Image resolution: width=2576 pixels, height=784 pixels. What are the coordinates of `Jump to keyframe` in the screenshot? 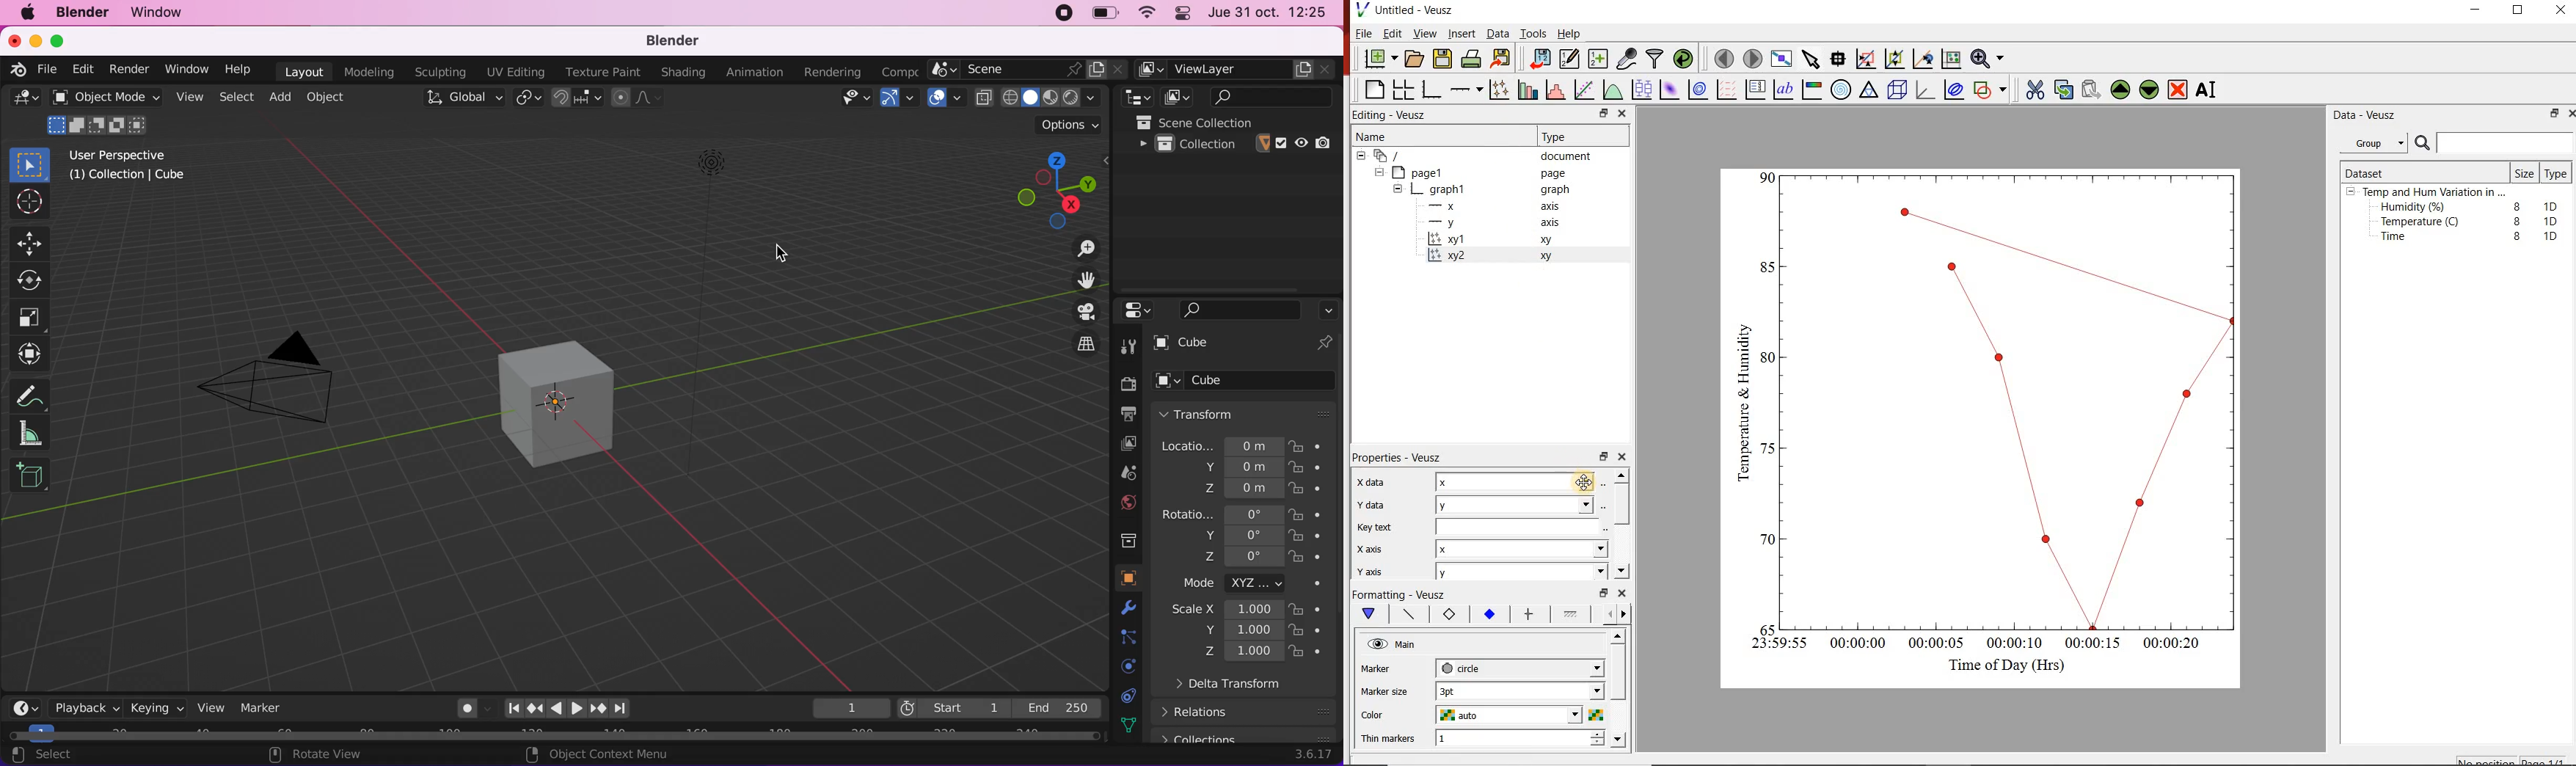 It's located at (599, 709).